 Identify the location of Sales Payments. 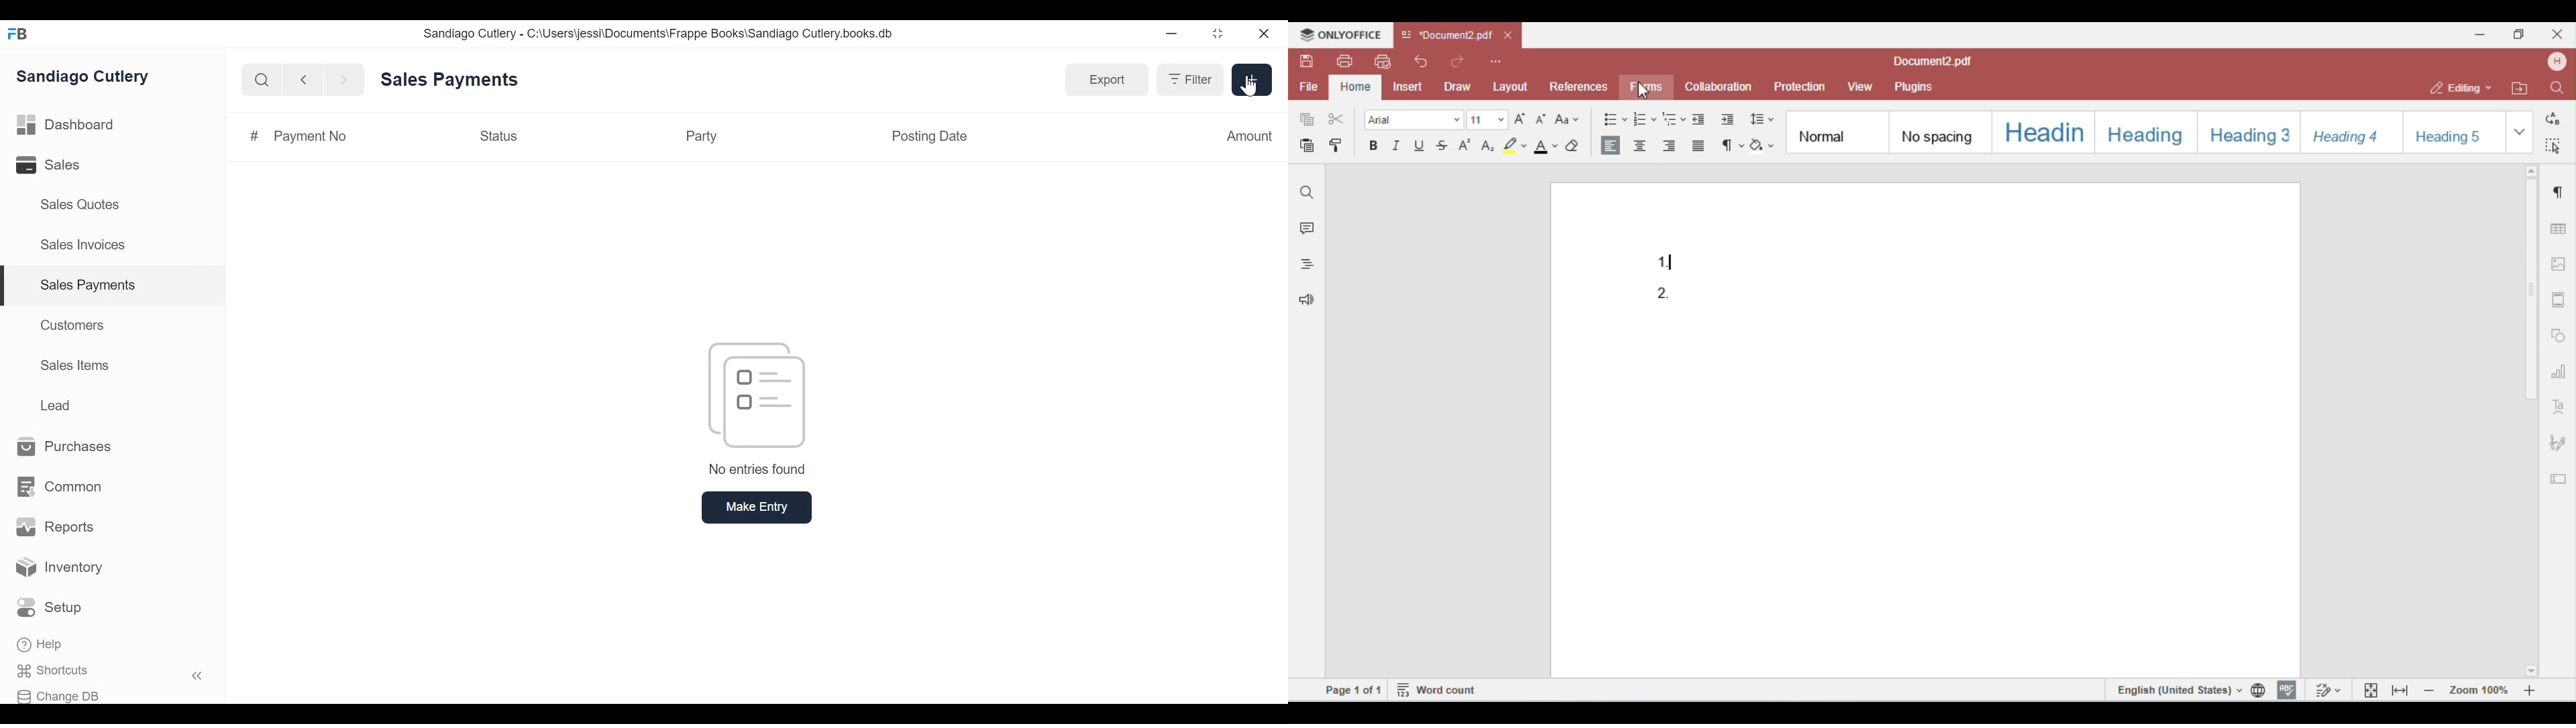
(452, 80).